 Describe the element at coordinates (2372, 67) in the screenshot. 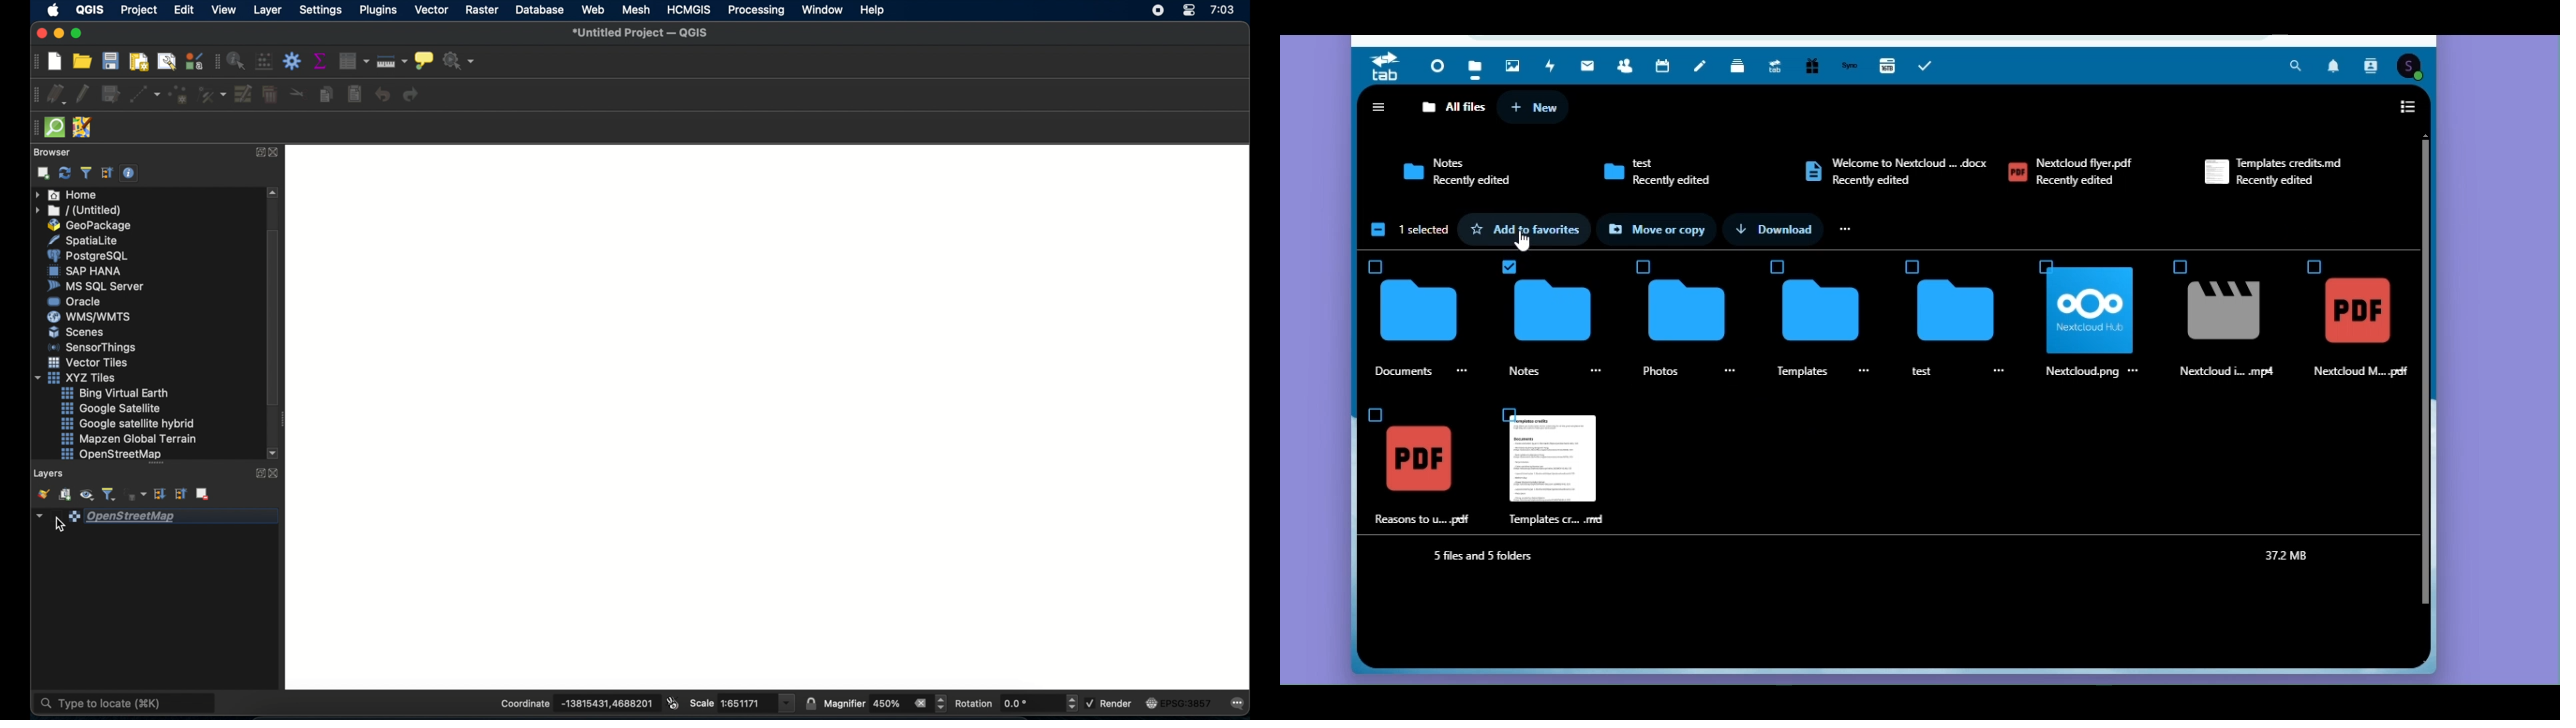

I see `Contact Search` at that location.